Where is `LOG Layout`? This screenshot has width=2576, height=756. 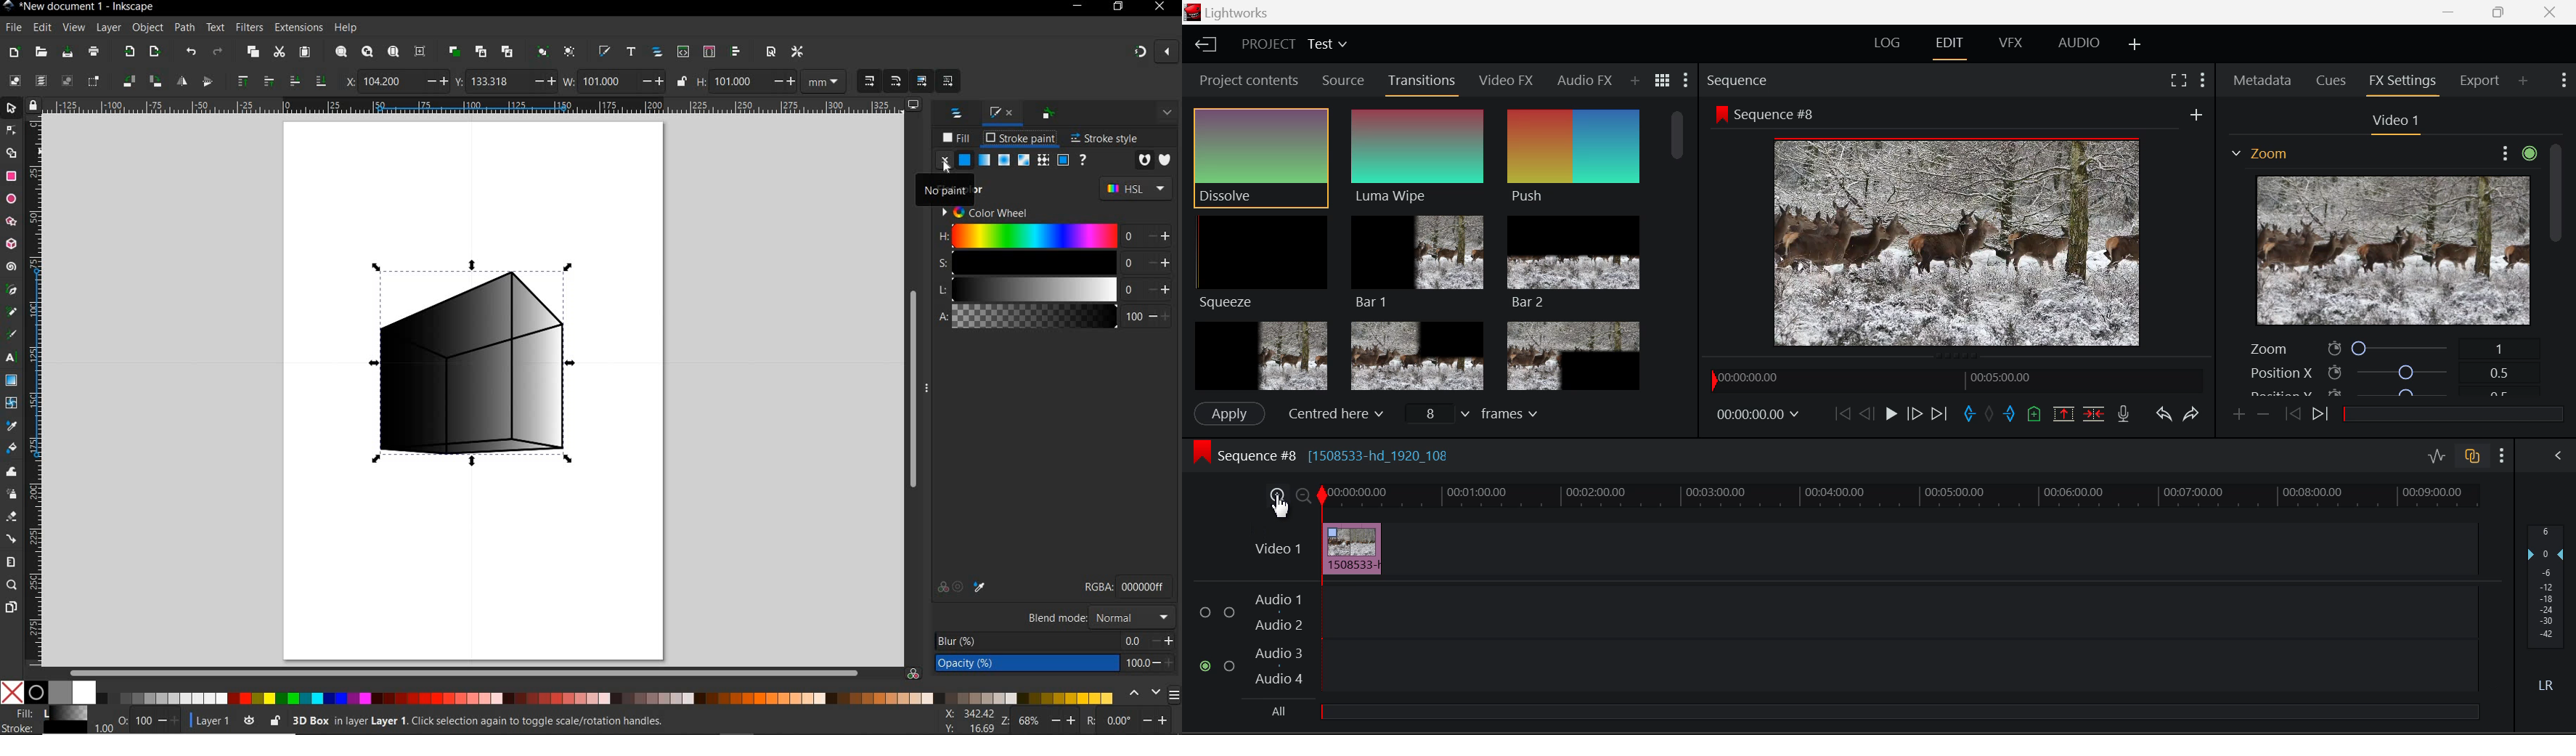 LOG Layout is located at coordinates (1886, 44).